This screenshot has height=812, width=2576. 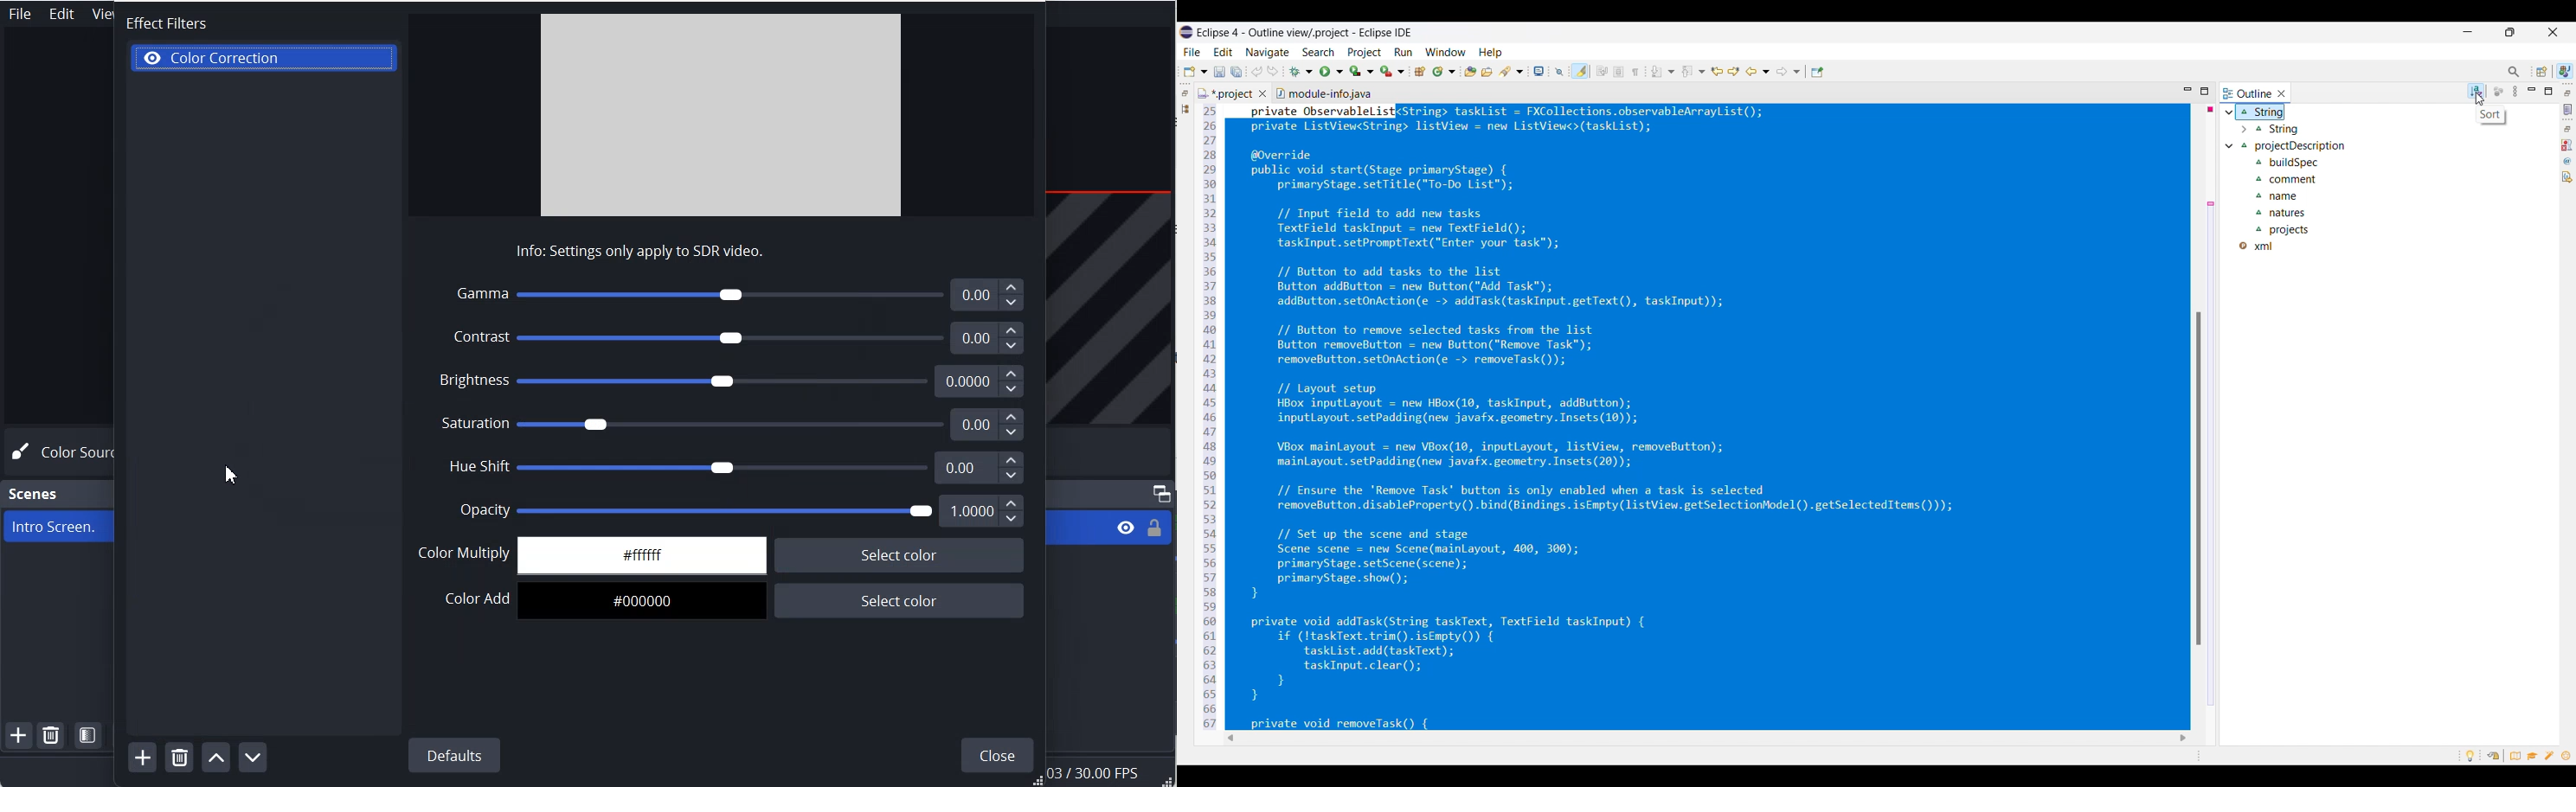 What do you see at coordinates (654, 337) in the screenshot?
I see `Contrast` at bounding box center [654, 337].